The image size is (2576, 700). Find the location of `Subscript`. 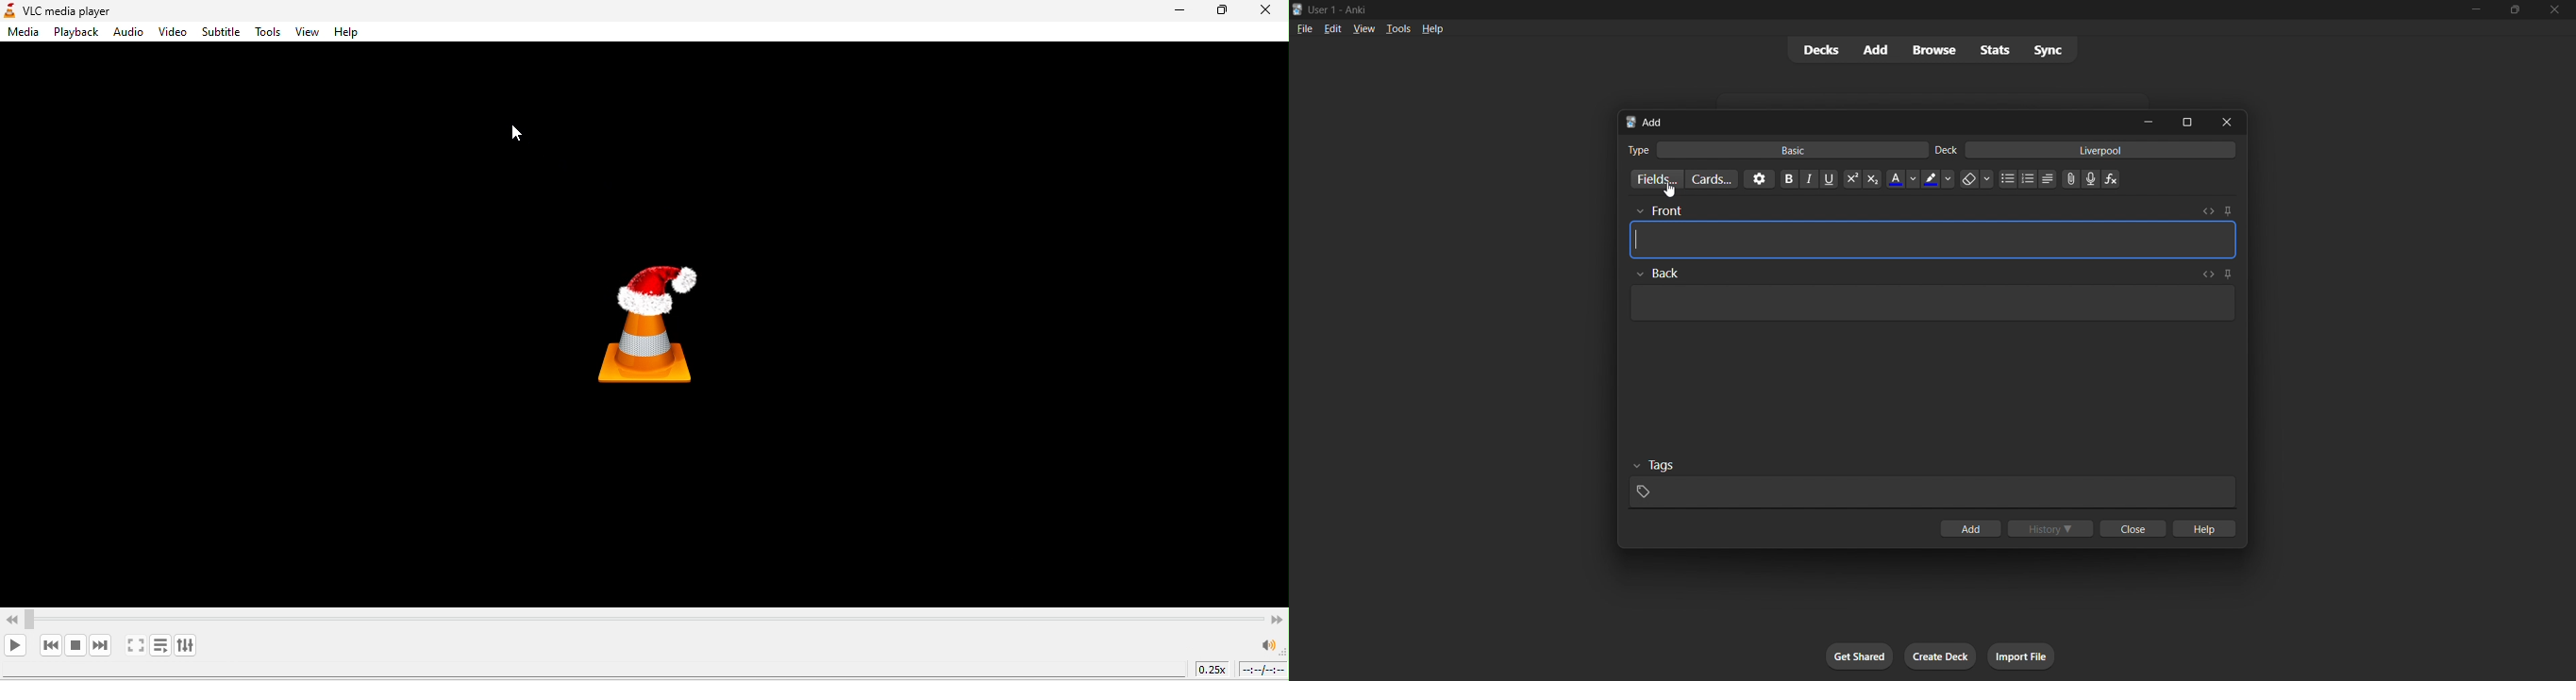

Subscript is located at coordinates (1873, 179).